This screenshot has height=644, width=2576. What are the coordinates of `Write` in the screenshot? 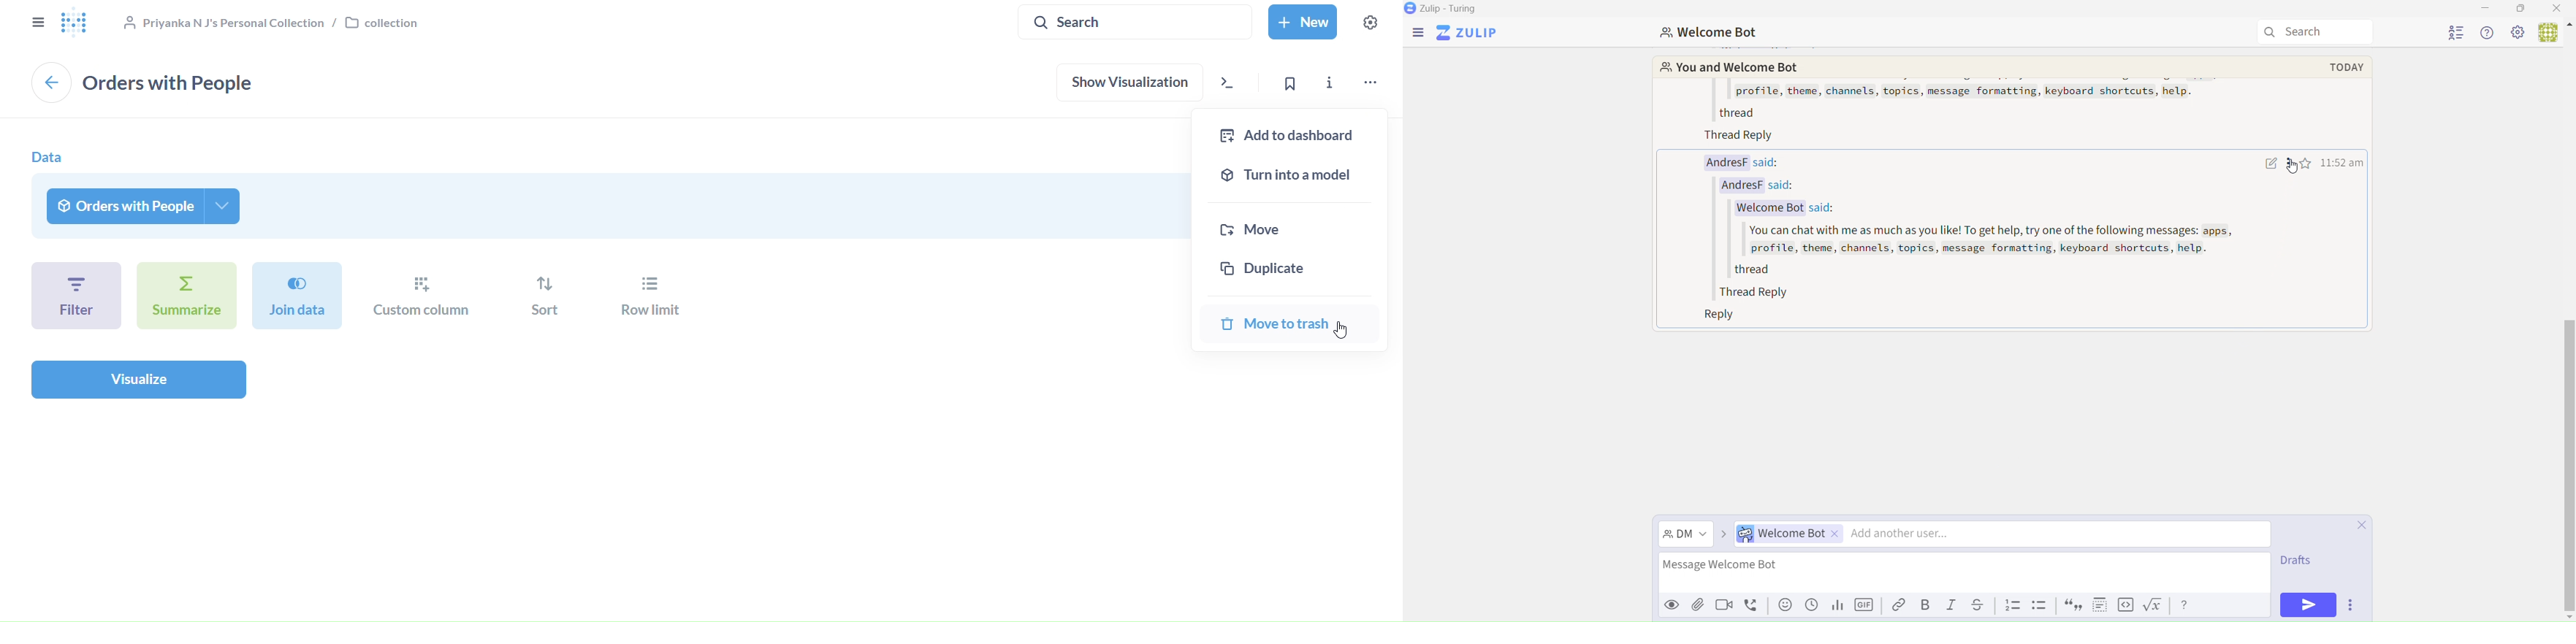 It's located at (2269, 164).